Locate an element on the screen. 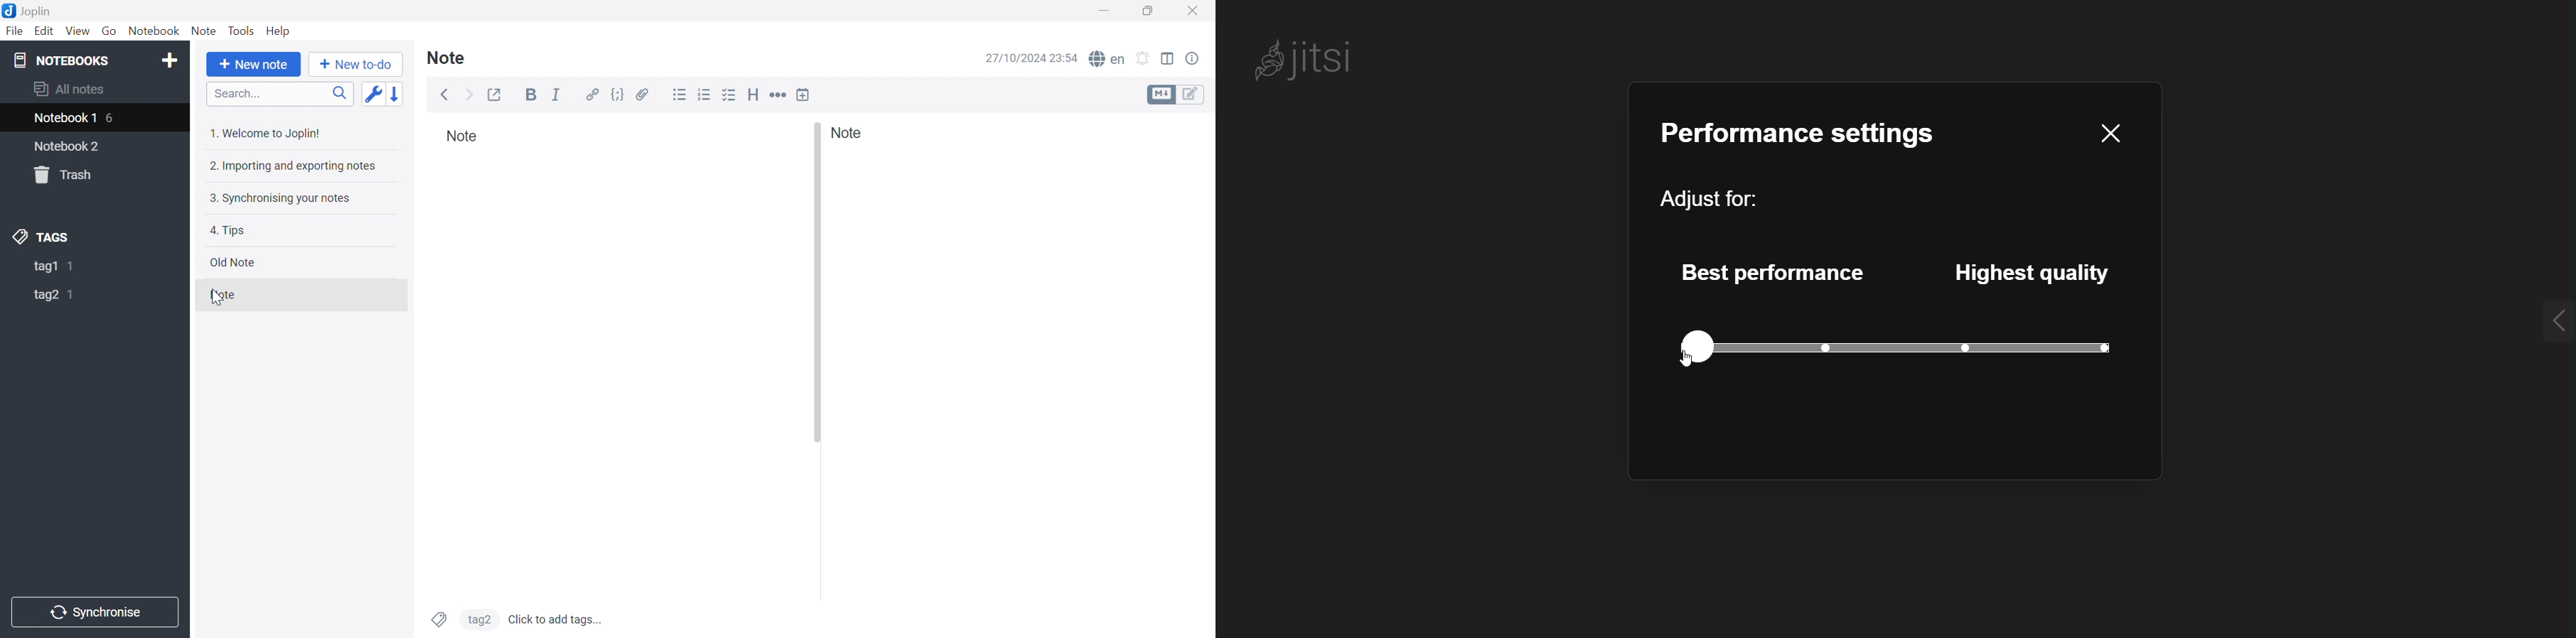 The image size is (2576, 644). 1 is located at coordinates (73, 266).